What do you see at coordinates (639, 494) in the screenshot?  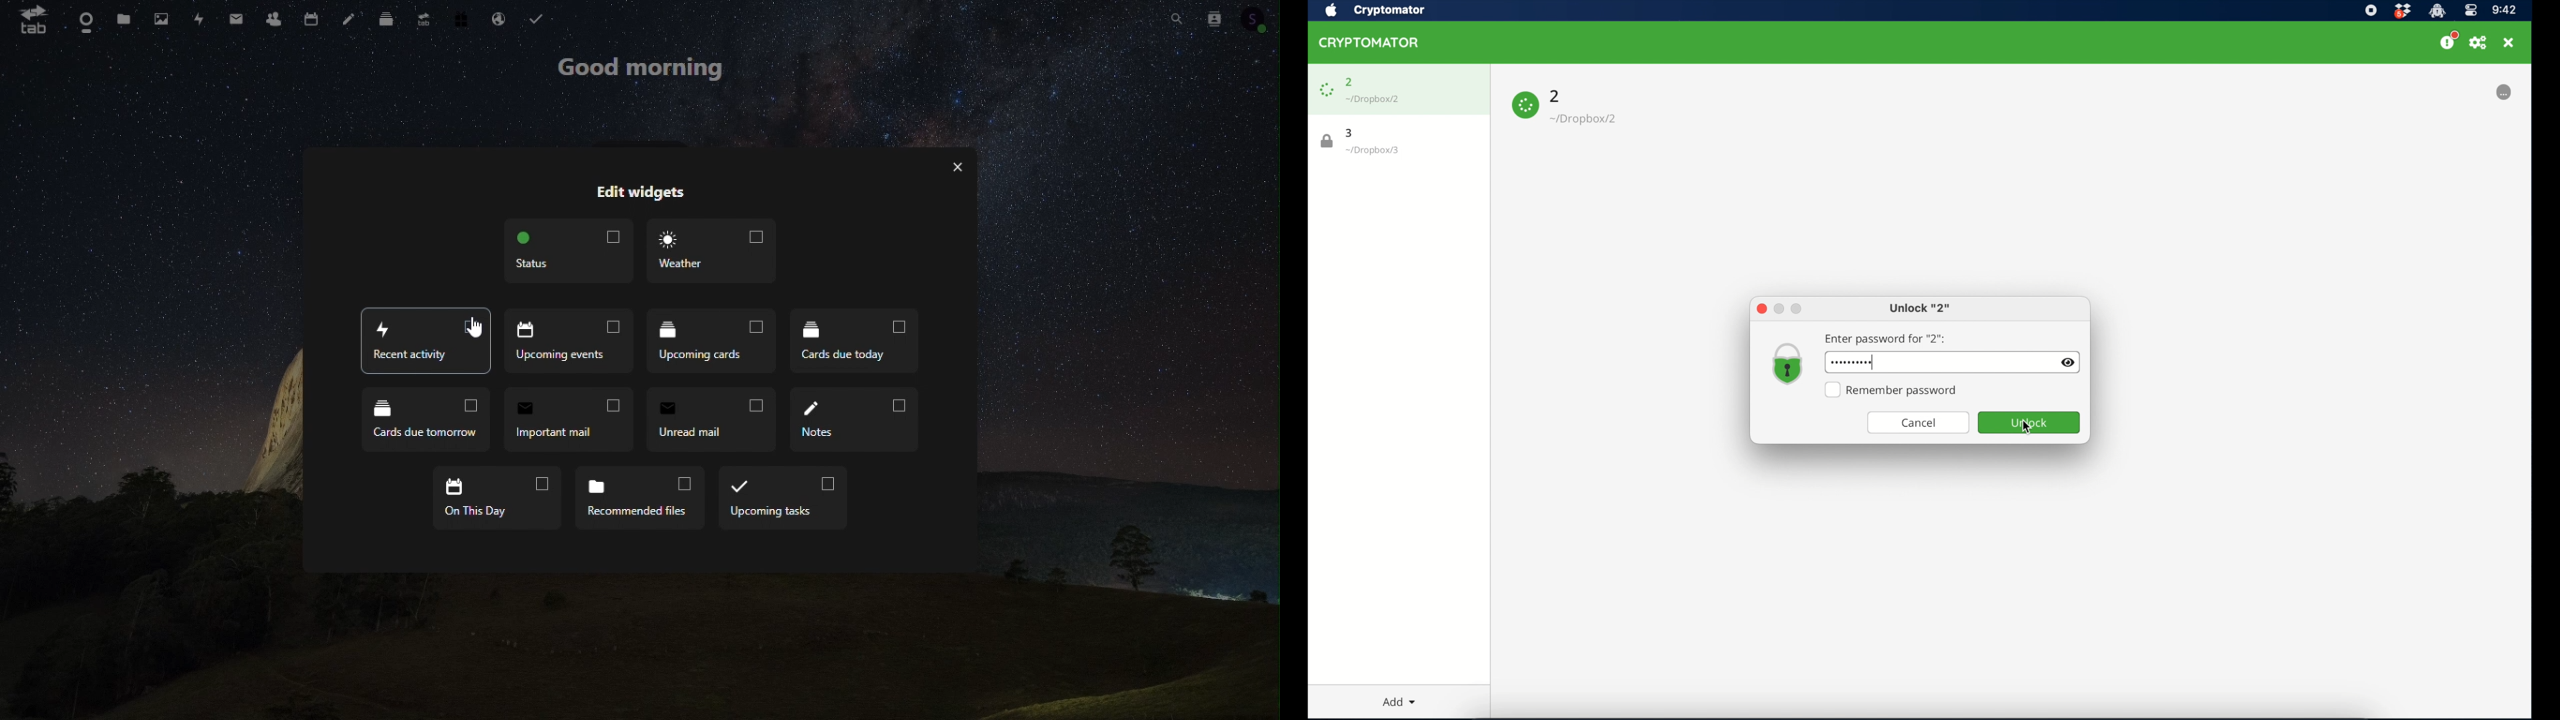 I see `Recommended files` at bounding box center [639, 494].